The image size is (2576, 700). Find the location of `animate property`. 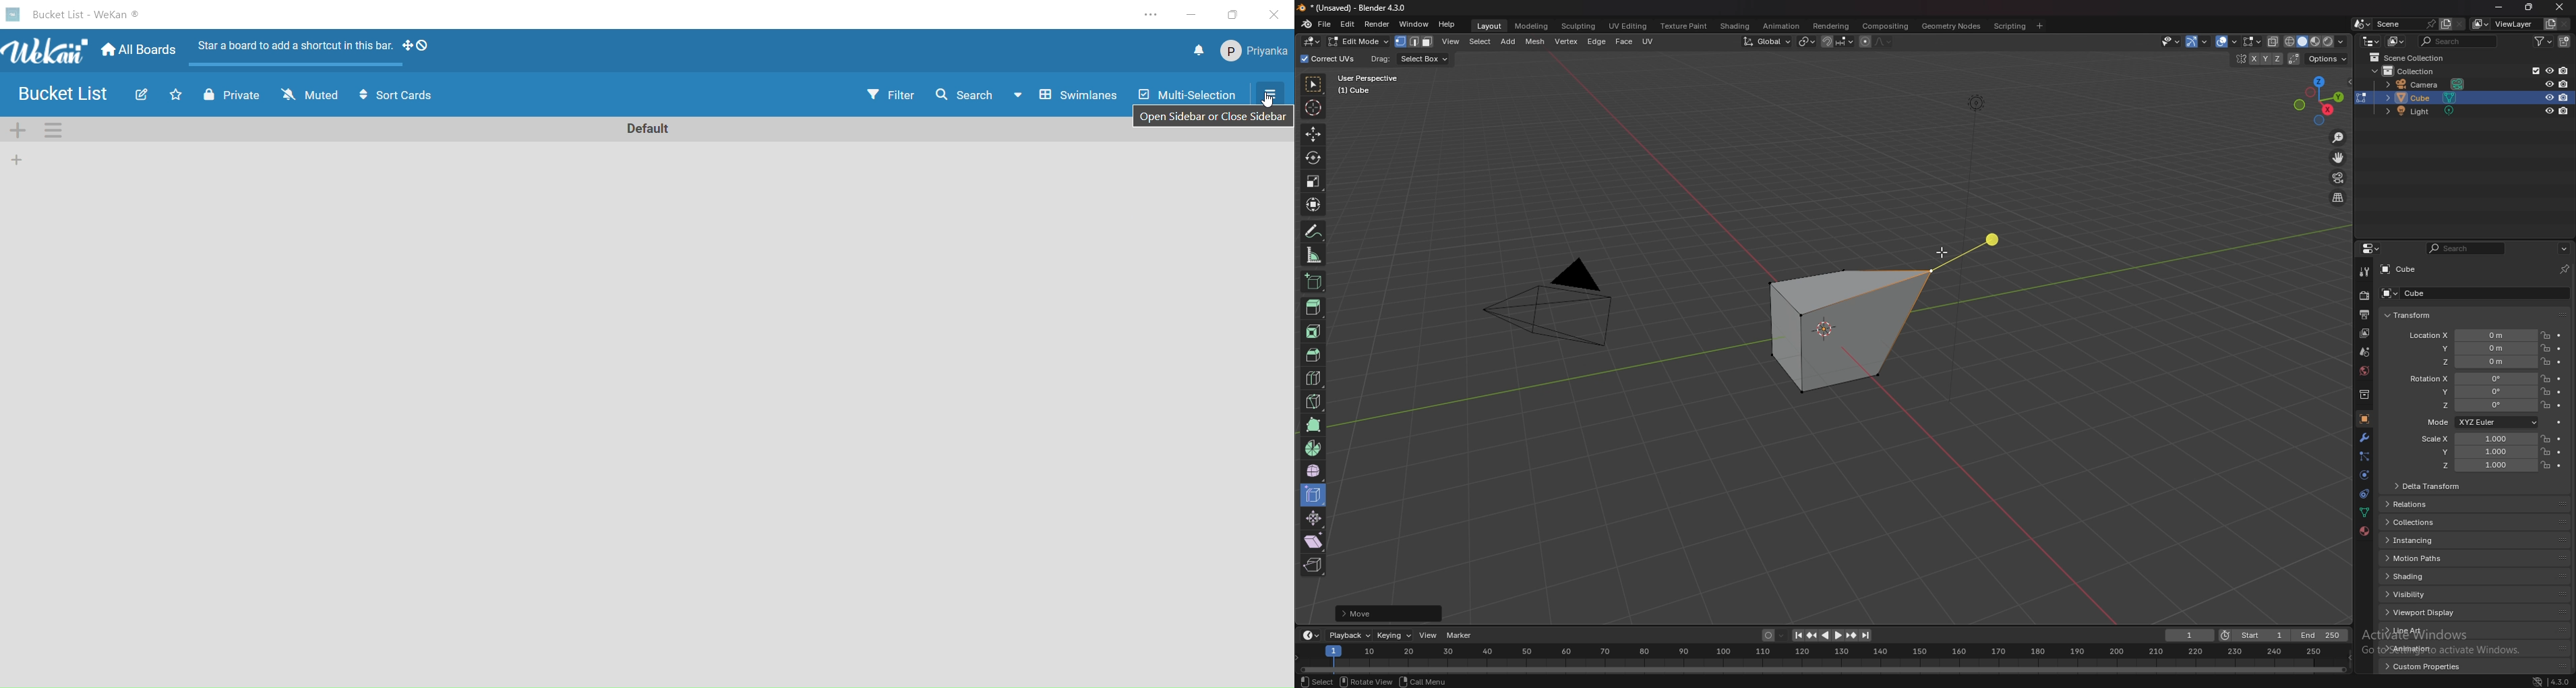

animate property is located at coordinates (2560, 349).